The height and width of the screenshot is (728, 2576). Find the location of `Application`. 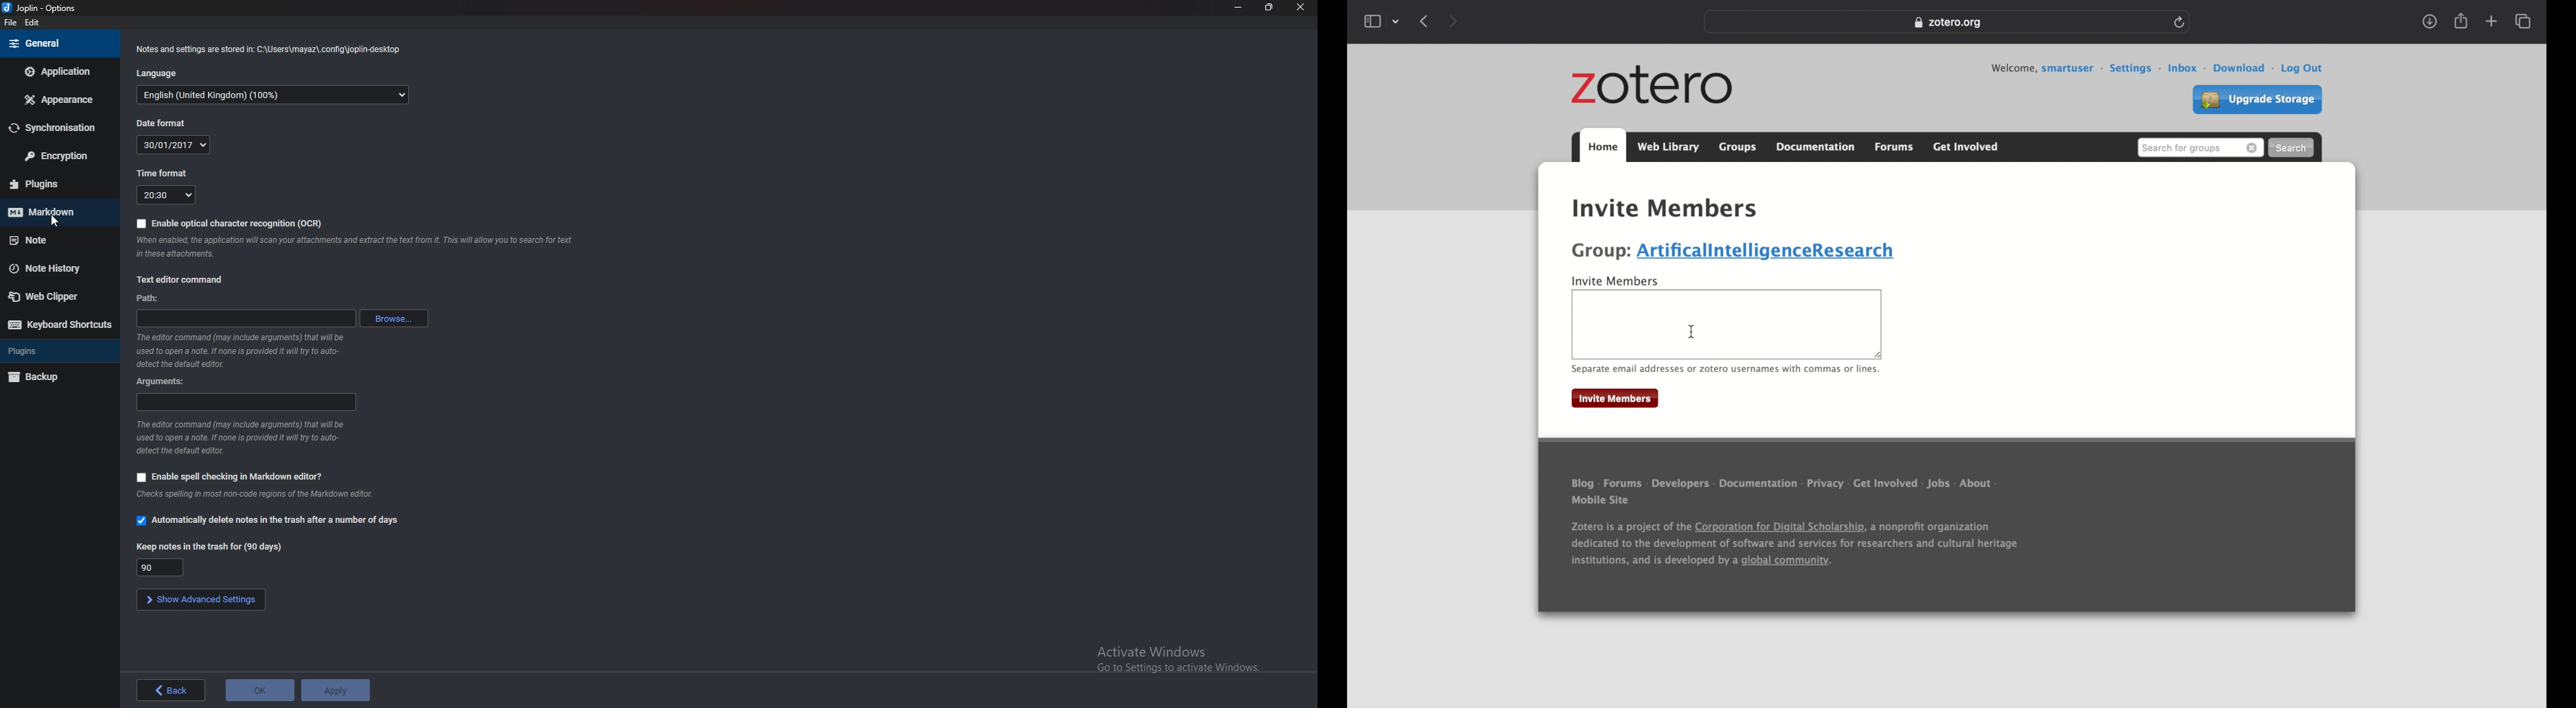

Application is located at coordinates (56, 73).